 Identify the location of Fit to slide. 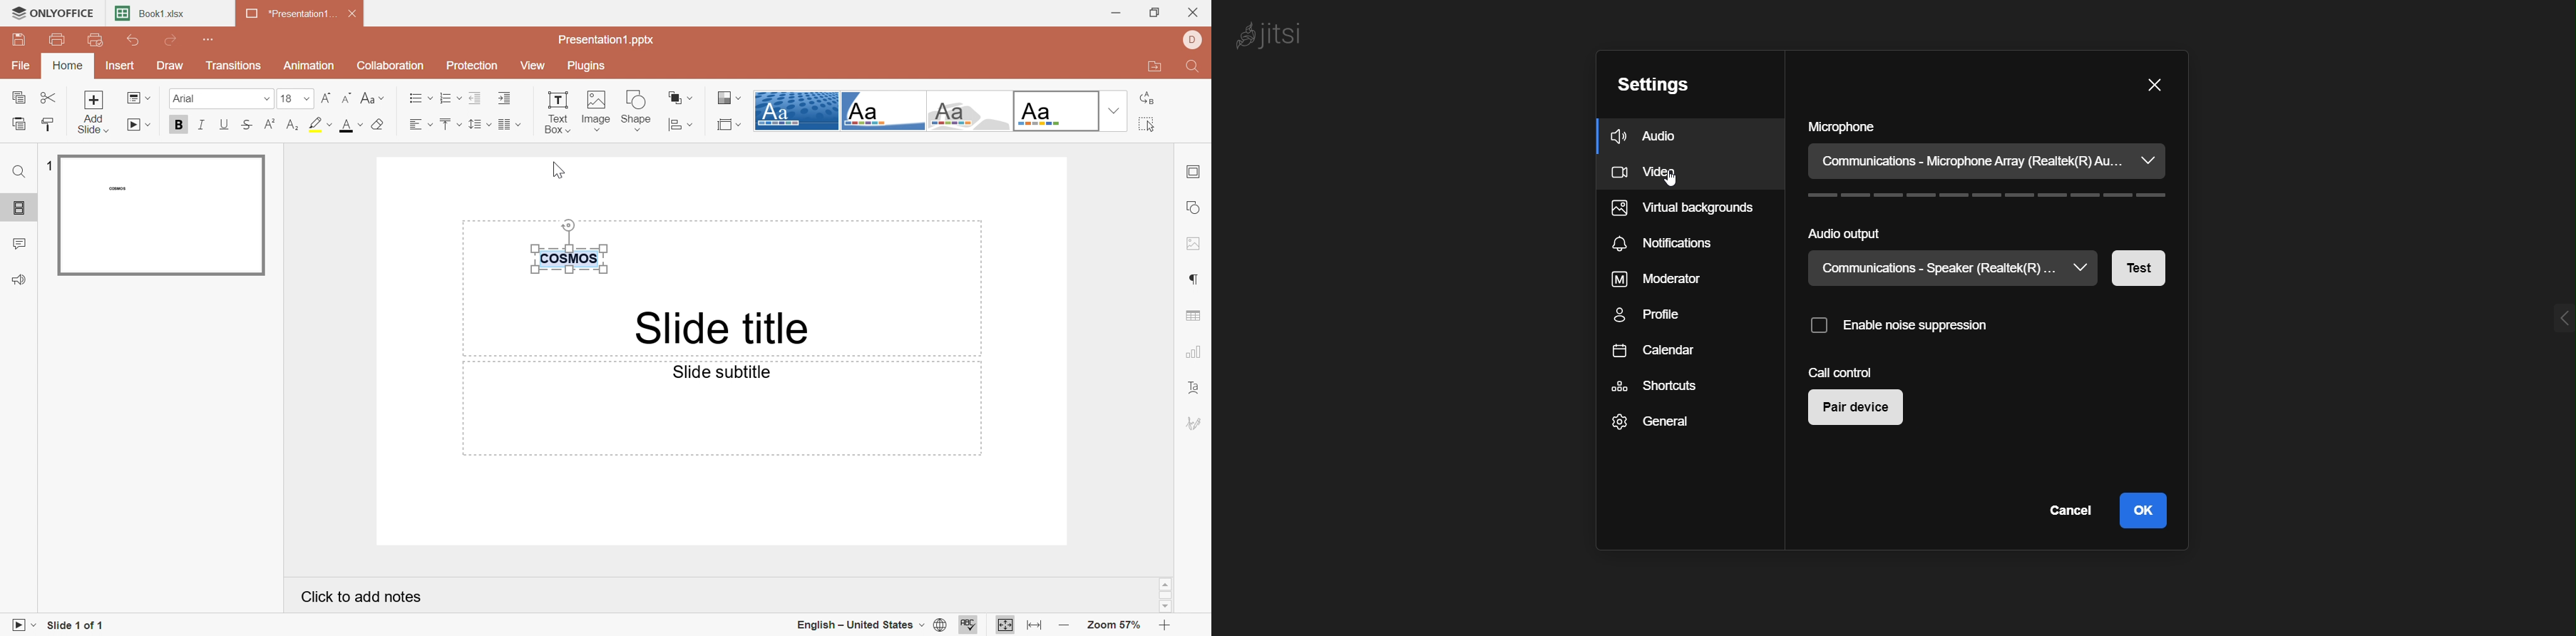
(1004, 623).